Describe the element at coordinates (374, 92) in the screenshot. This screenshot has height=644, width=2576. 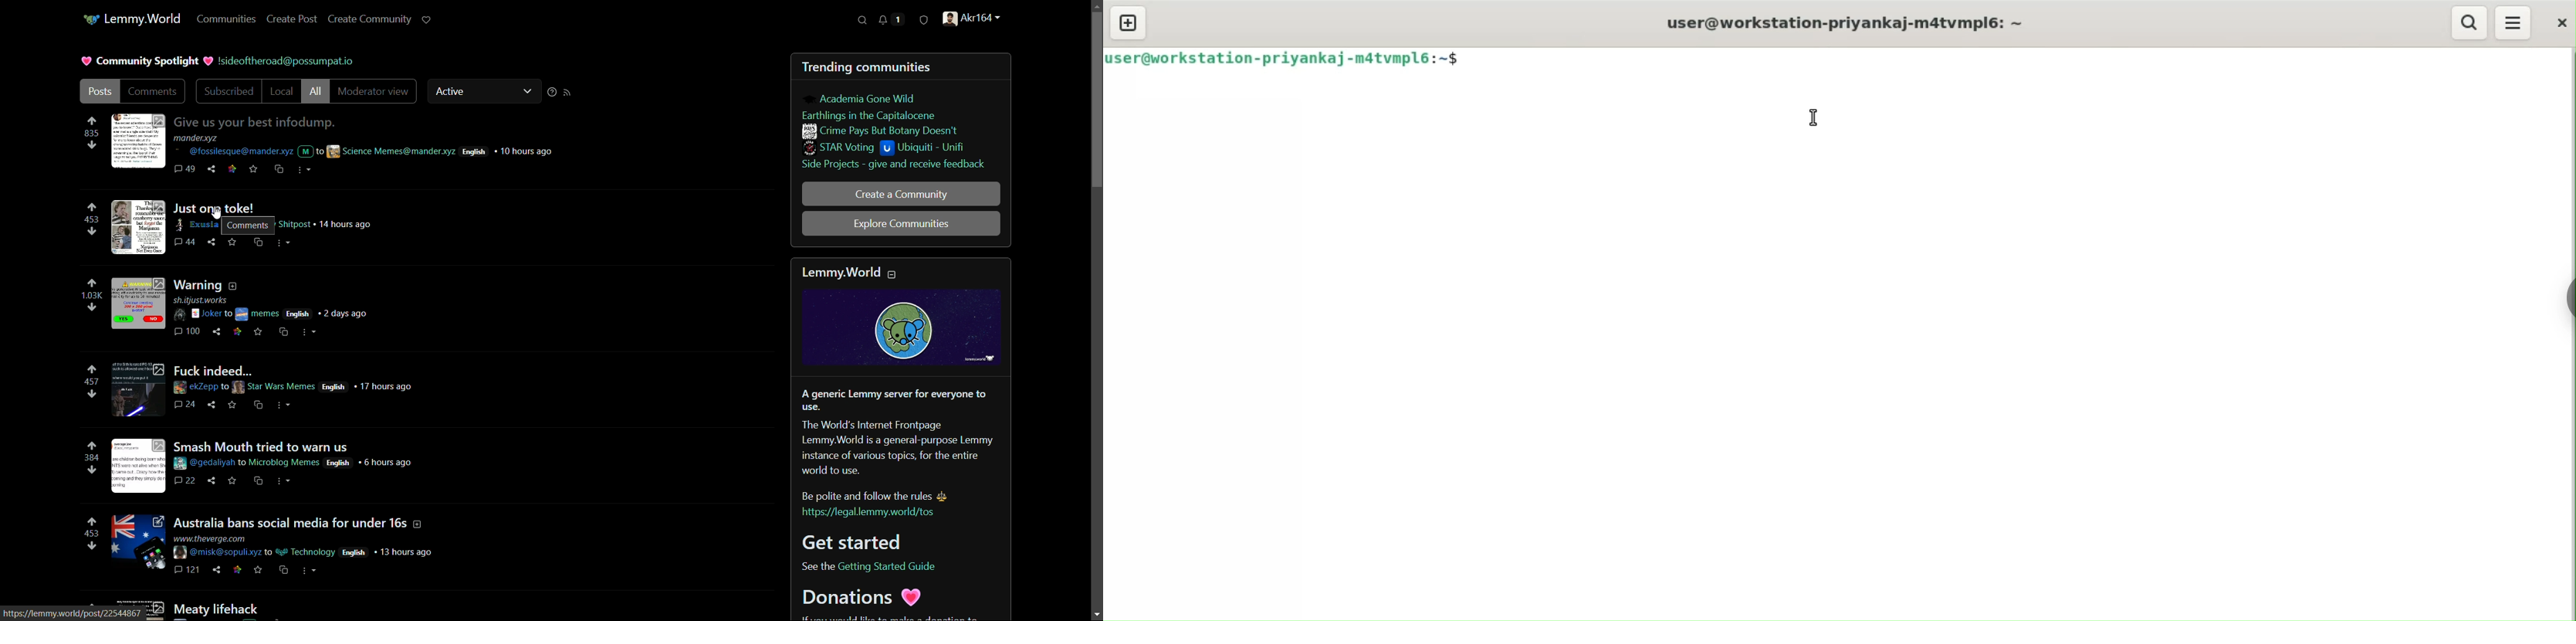
I see `moderator view` at that location.